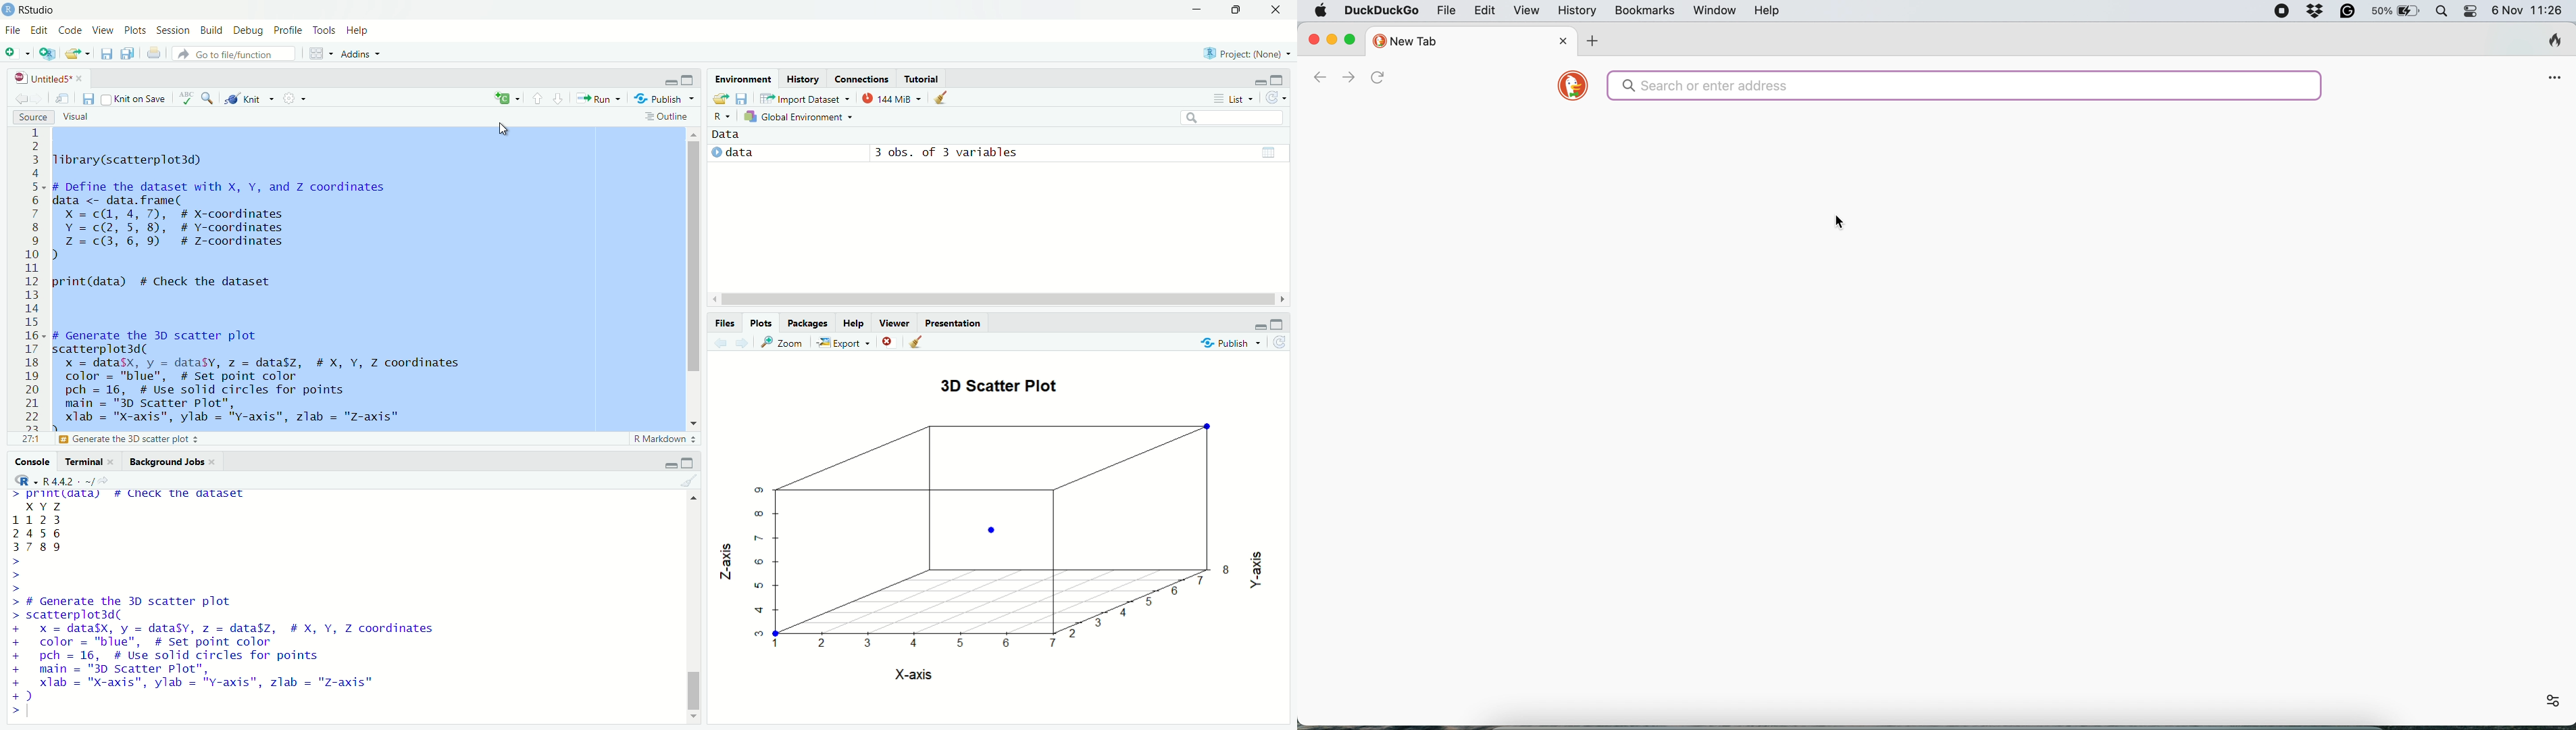 The image size is (2576, 756). Describe the element at coordinates (26, 461) in the screenshot. I see `console` at that location.